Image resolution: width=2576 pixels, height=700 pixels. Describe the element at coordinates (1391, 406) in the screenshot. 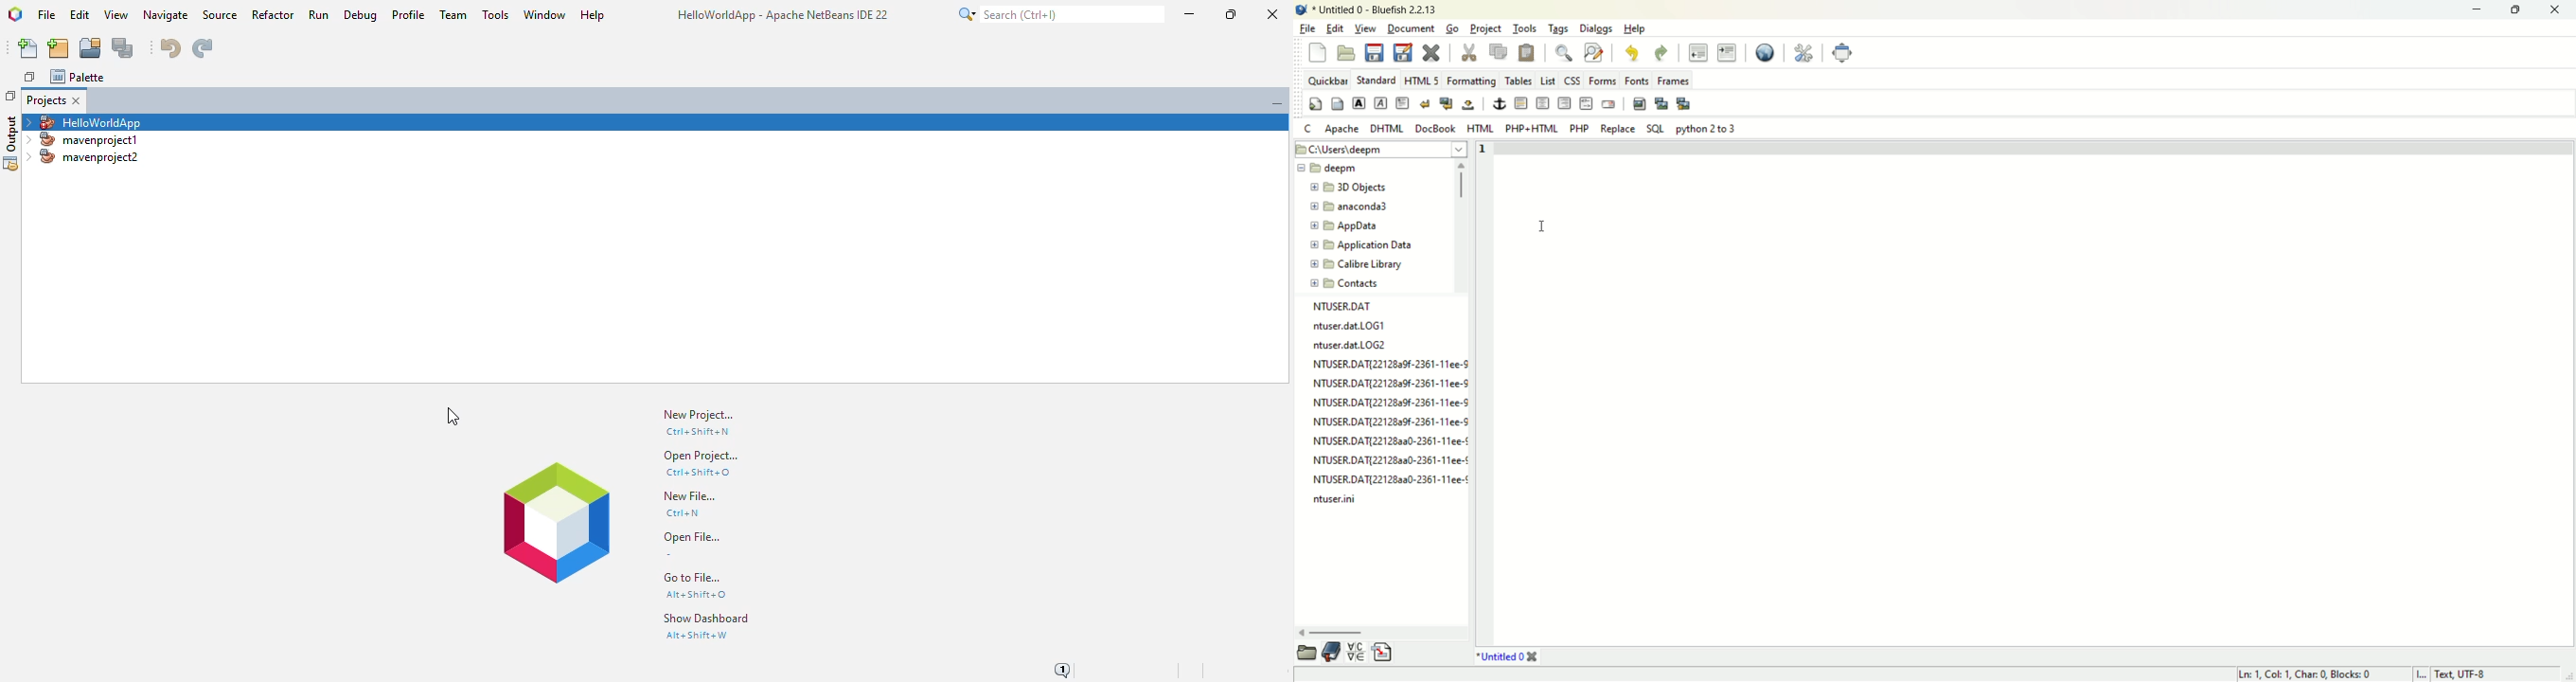

I see `NTUSER.DAT{221282a9f-2361-11ee-9` at that location.